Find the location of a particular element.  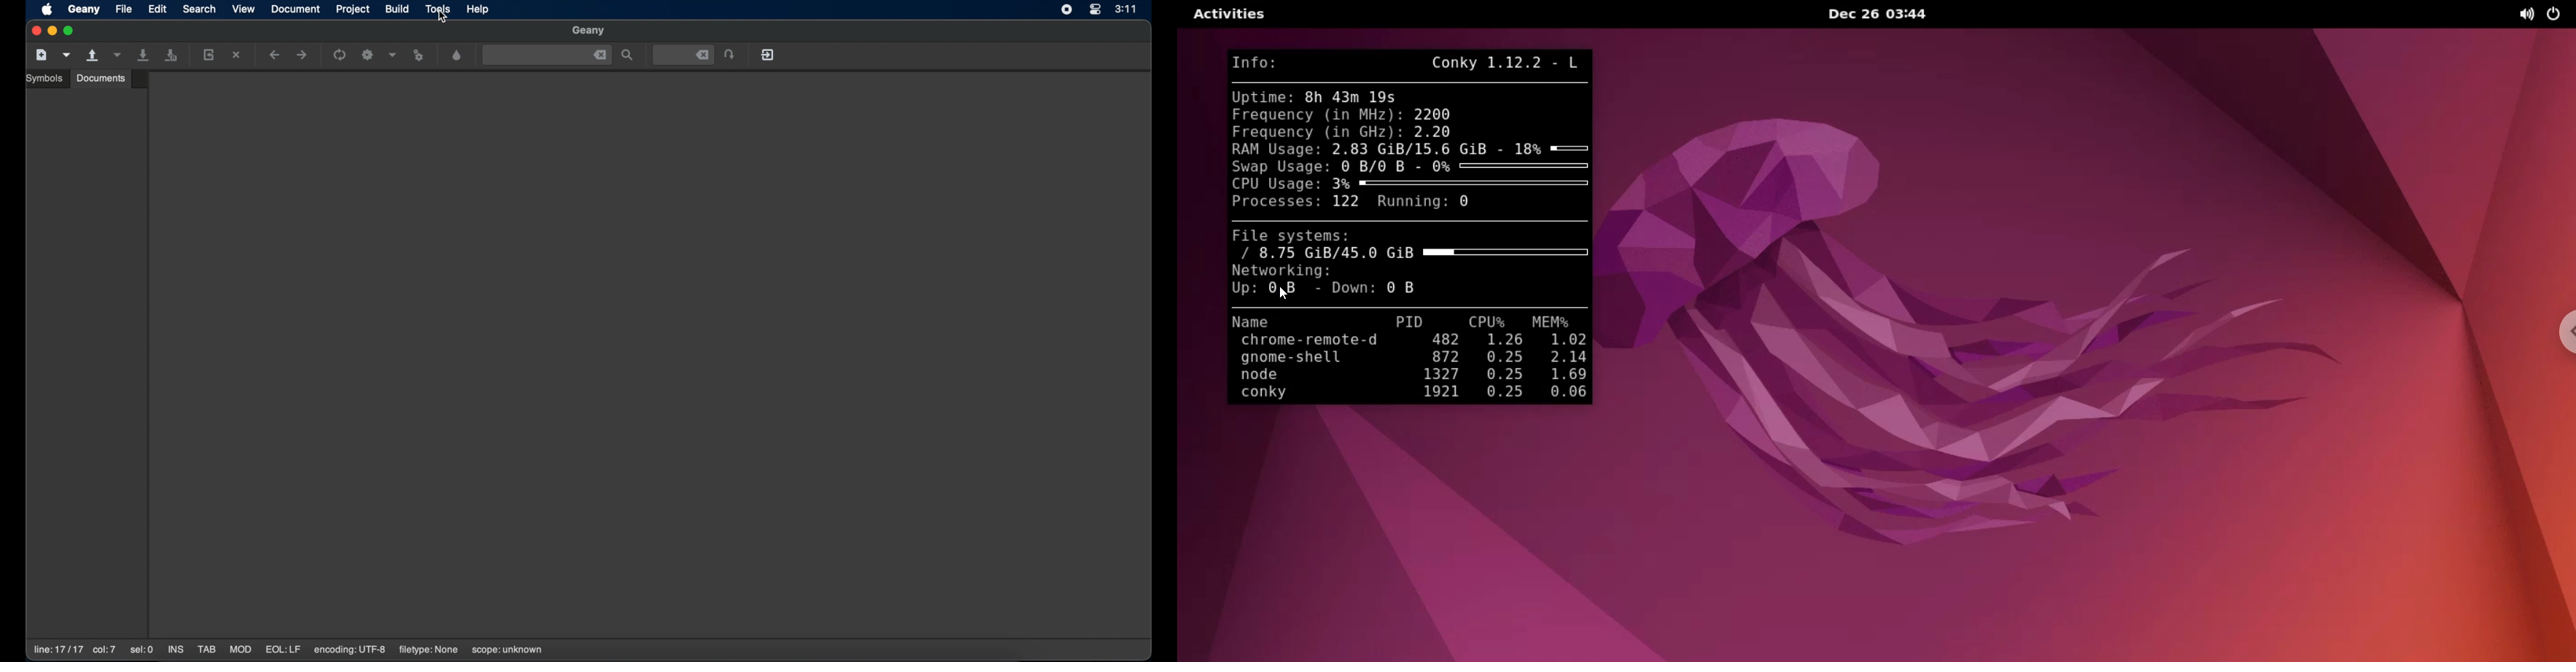

edit is located at coordinates (158, 9).